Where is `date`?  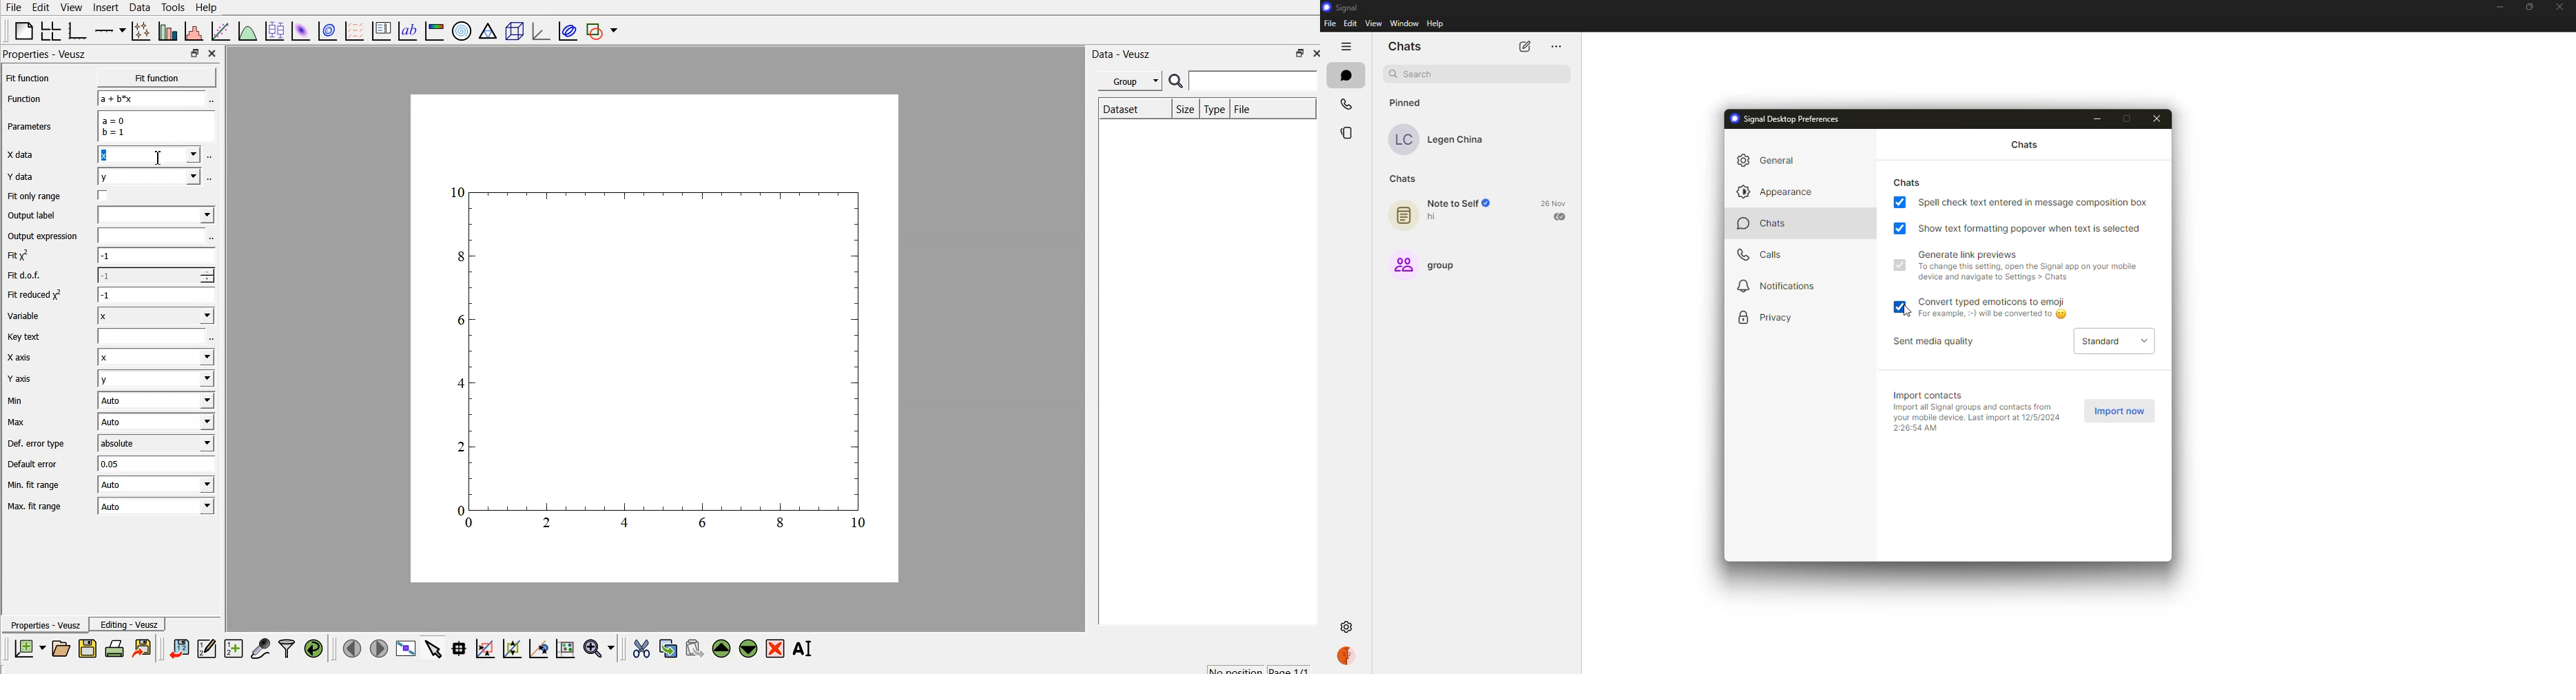
date is located at coordinates (1554, 204).